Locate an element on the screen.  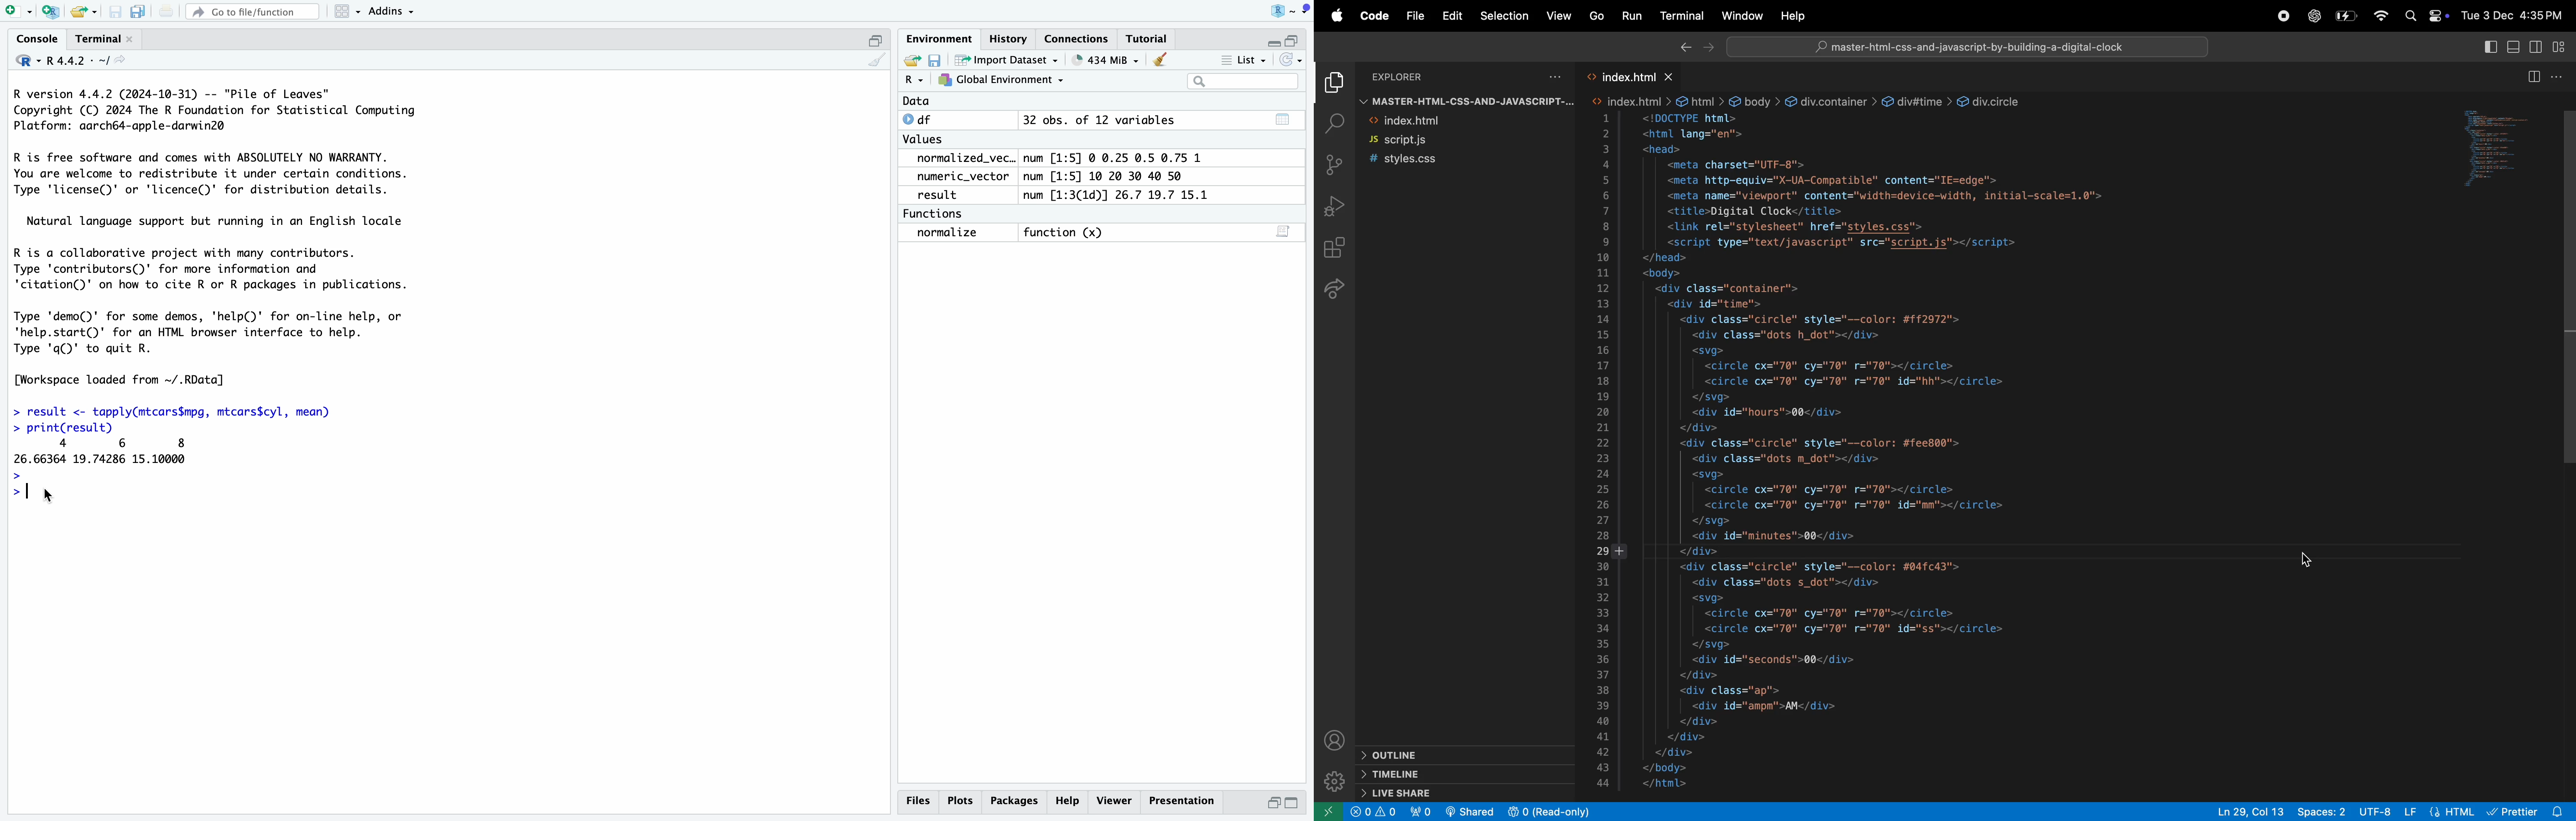
source control is located at coordinates (1338, 163).